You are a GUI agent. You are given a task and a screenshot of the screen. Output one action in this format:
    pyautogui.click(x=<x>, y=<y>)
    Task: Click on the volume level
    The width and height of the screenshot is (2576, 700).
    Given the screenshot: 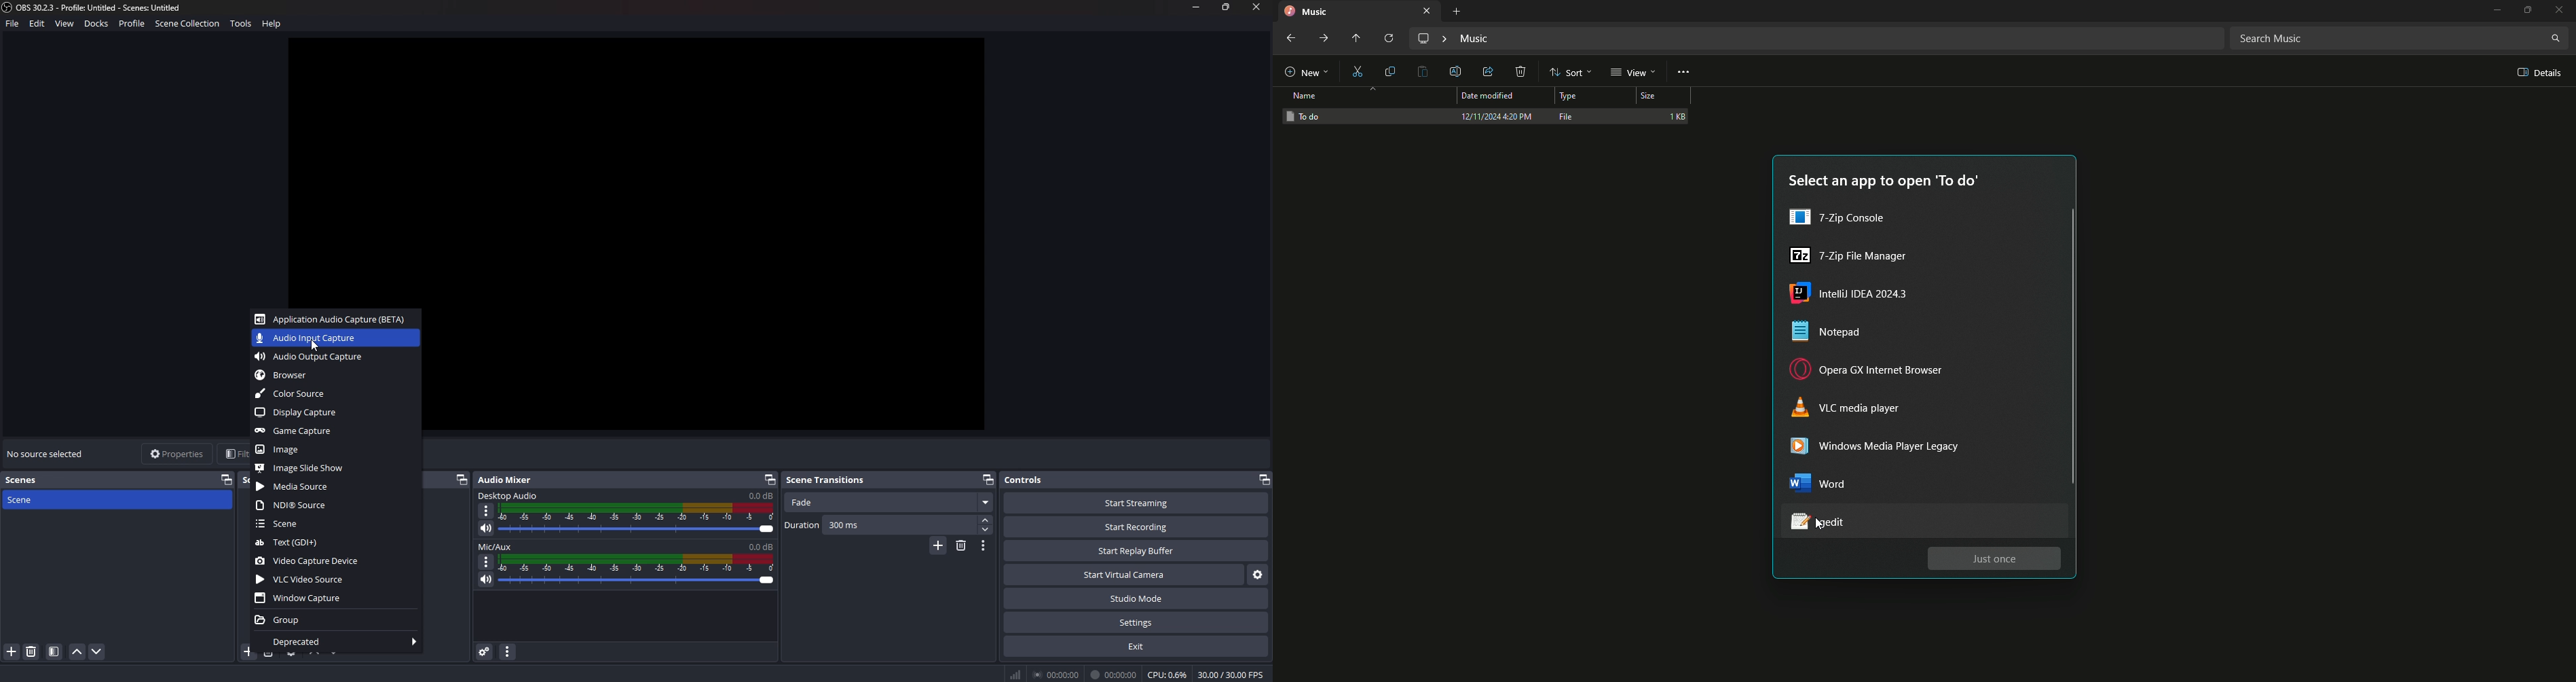 What is the action you would take?
    pyautogui.click(x=760, y=495)
    